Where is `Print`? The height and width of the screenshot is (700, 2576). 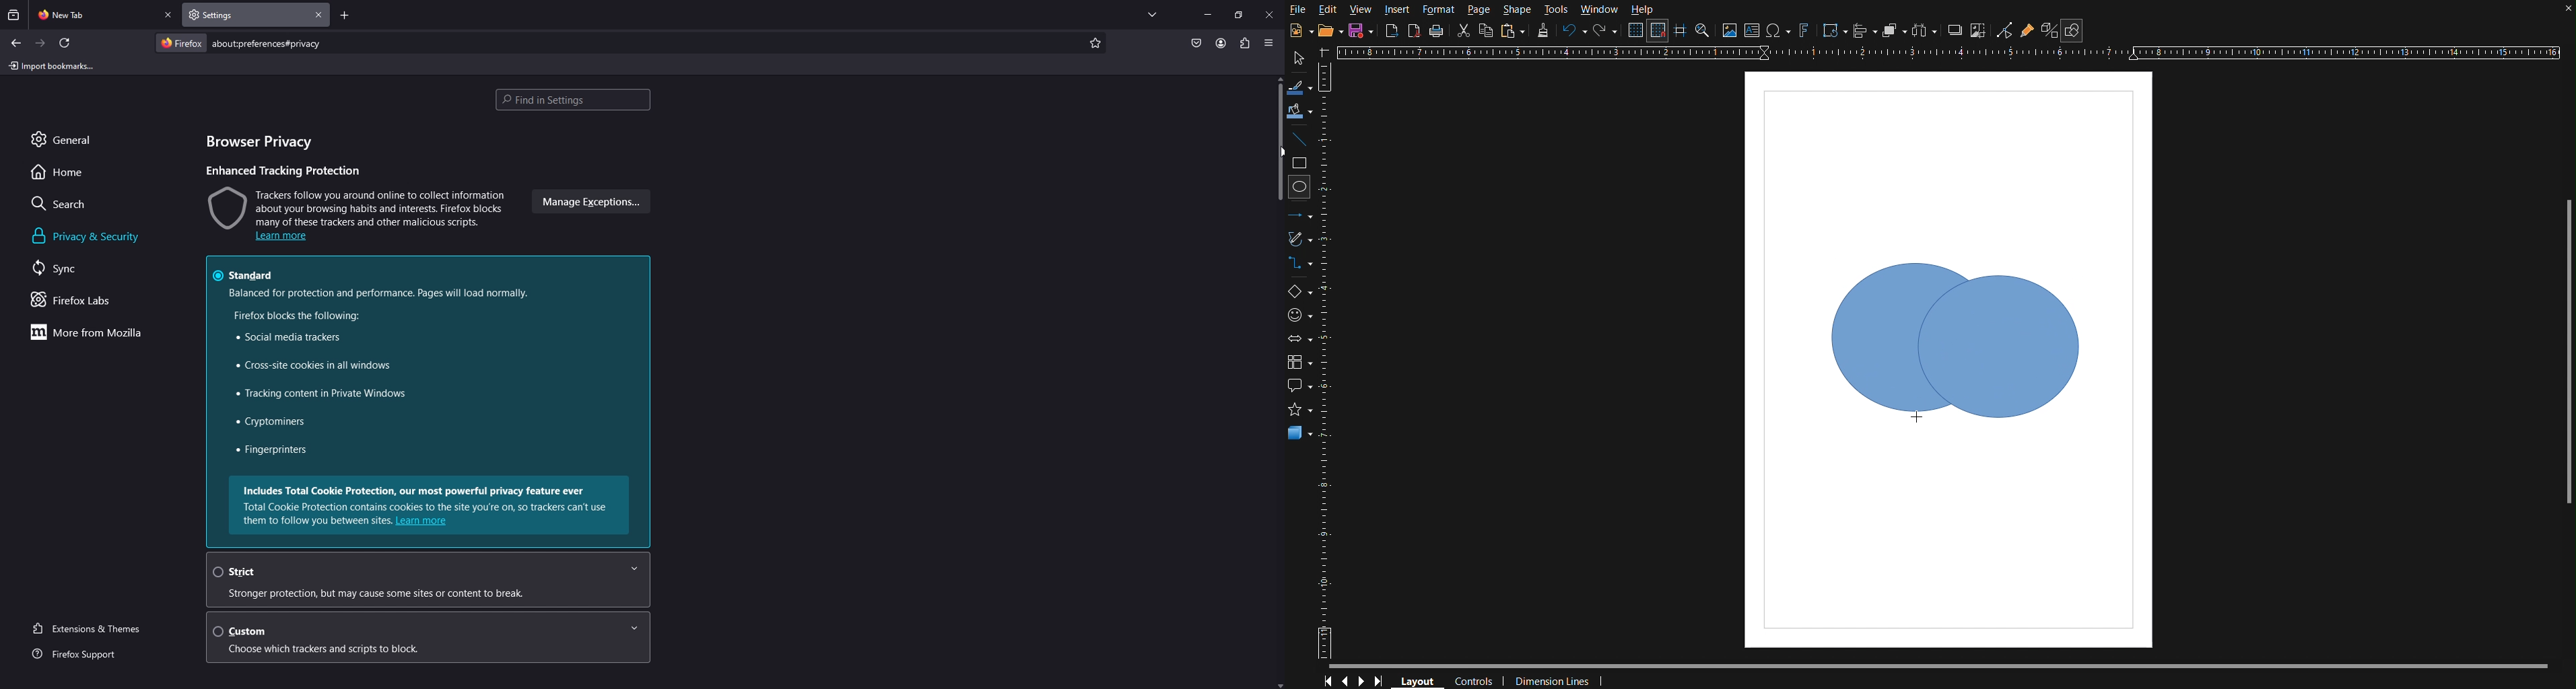
Print is located at coordinates (1438, 30).